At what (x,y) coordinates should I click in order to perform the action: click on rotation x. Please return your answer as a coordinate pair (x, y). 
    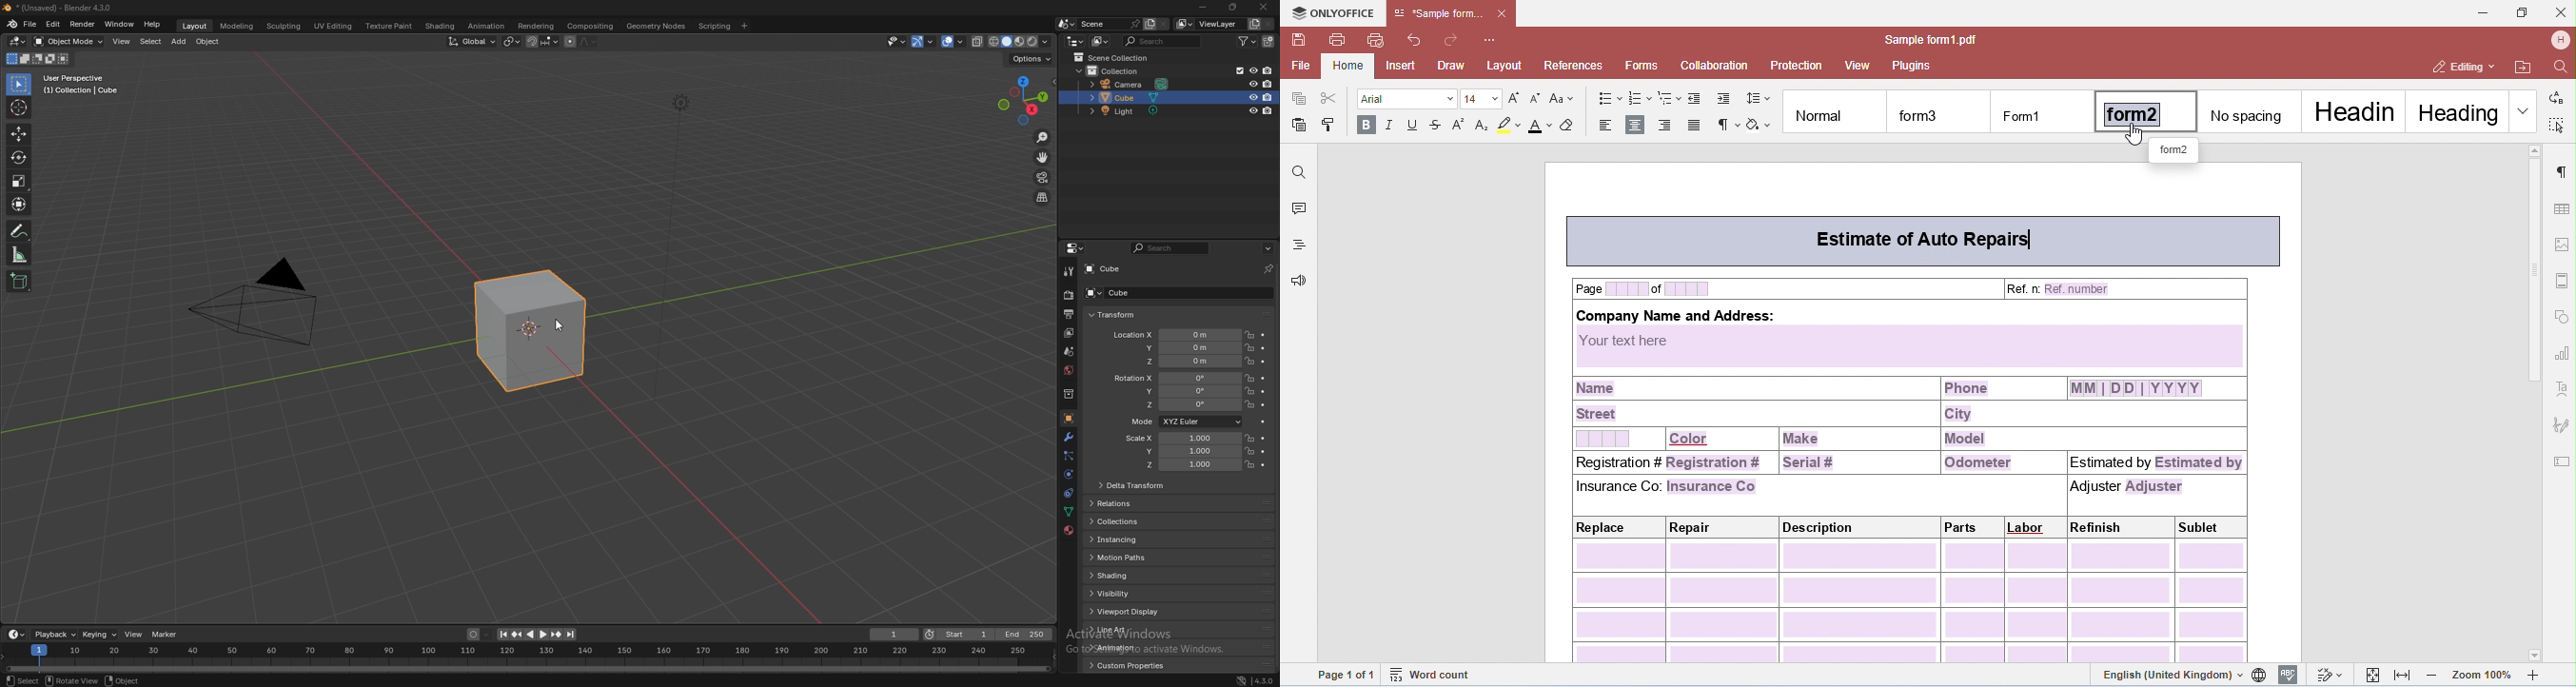
    Looking at the image, I should click on (1174, 379).